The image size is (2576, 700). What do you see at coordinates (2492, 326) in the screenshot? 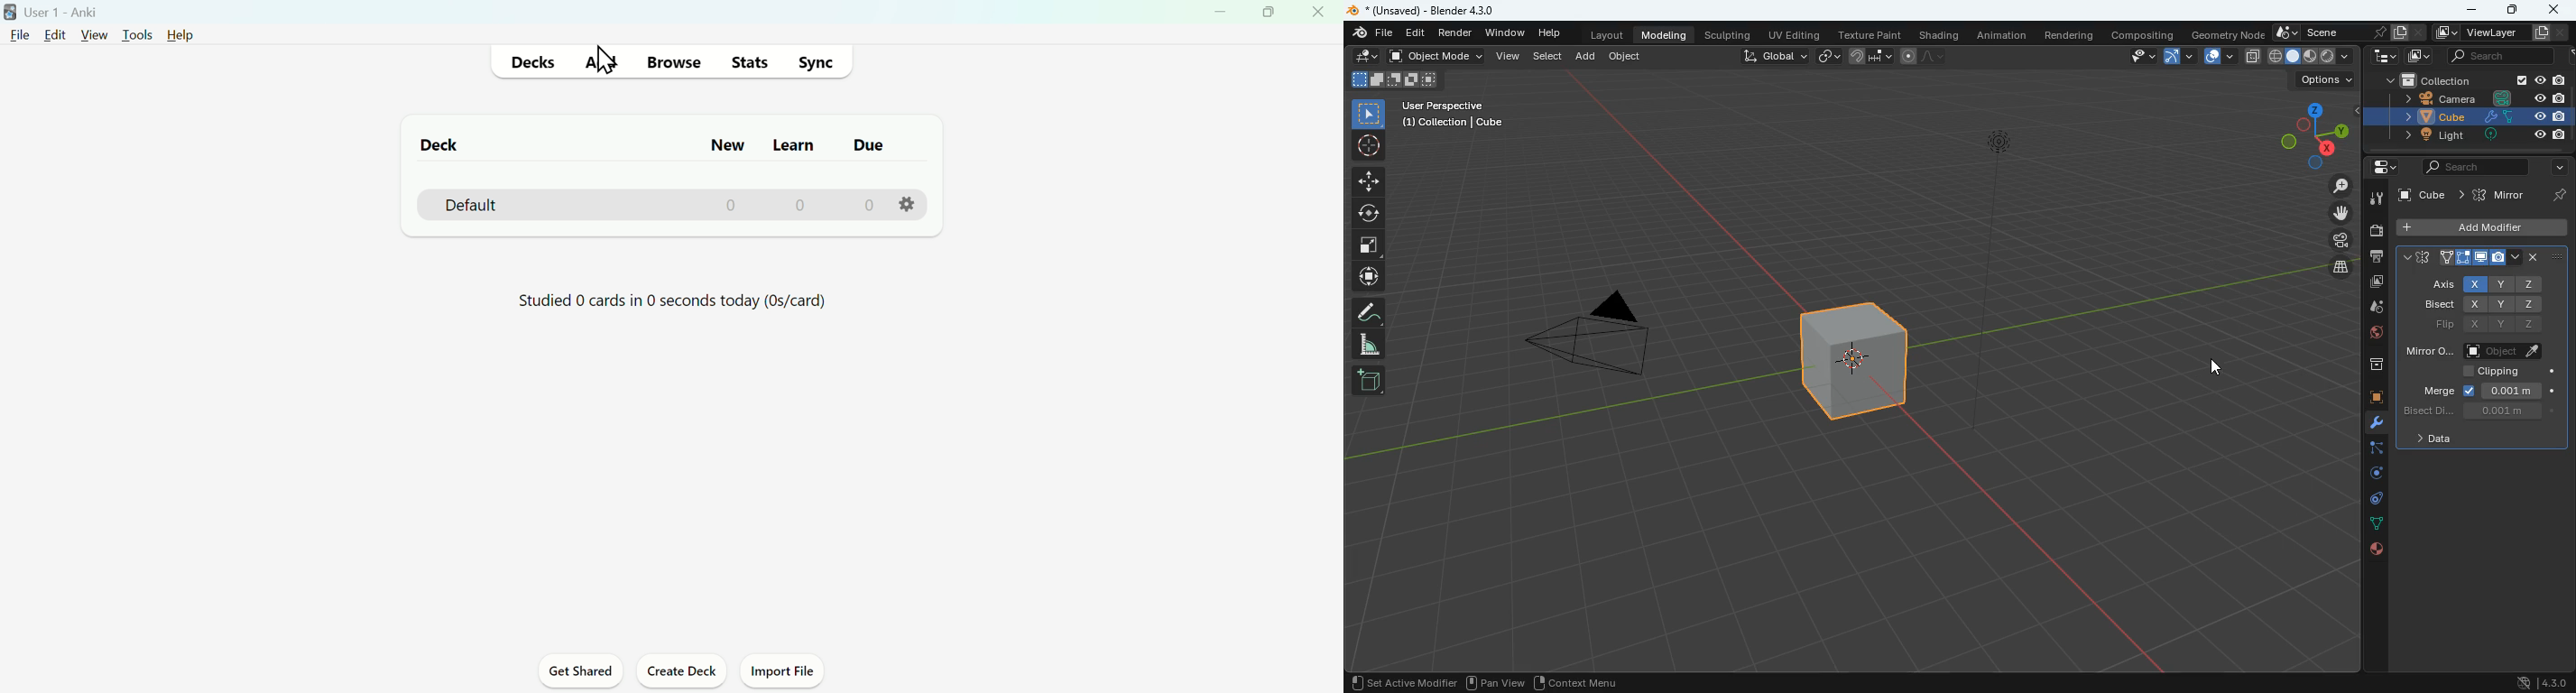
I see `flip` at bounding box center [2492, 326].